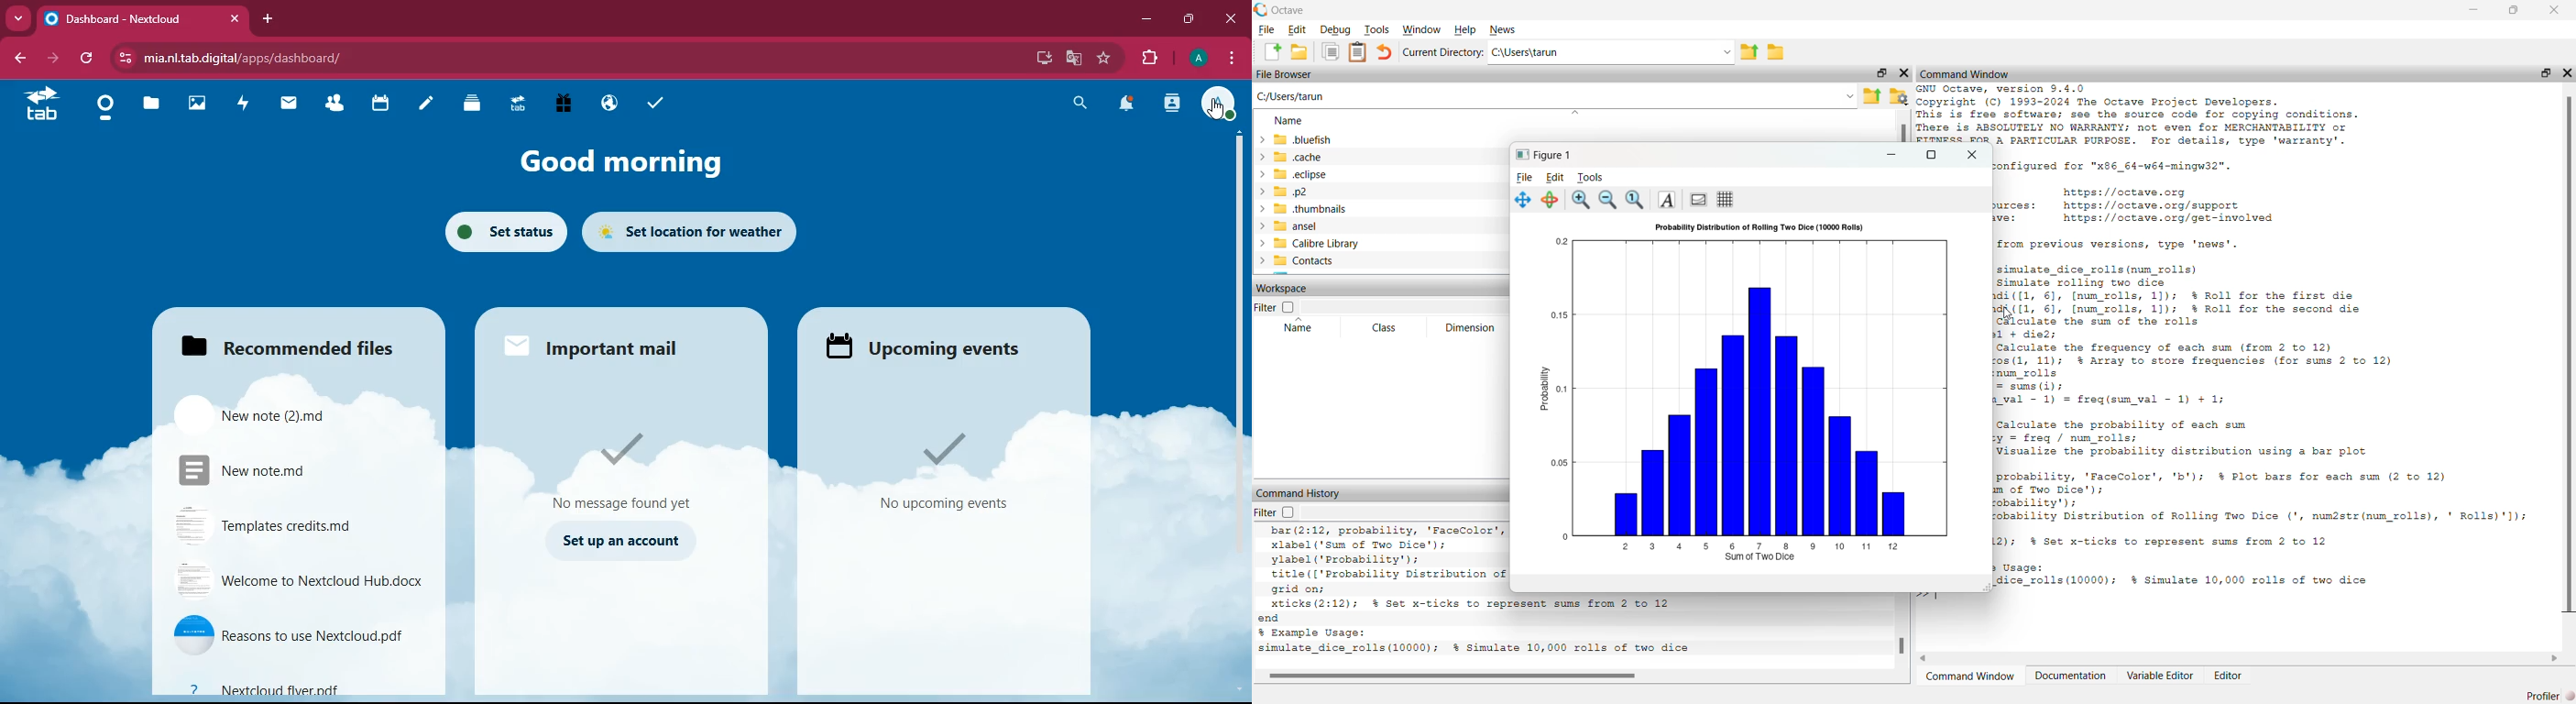 The image size is (2576, 728). Describe the element at coordinates (290, 473) in the screenshot. I see `file` at that location.